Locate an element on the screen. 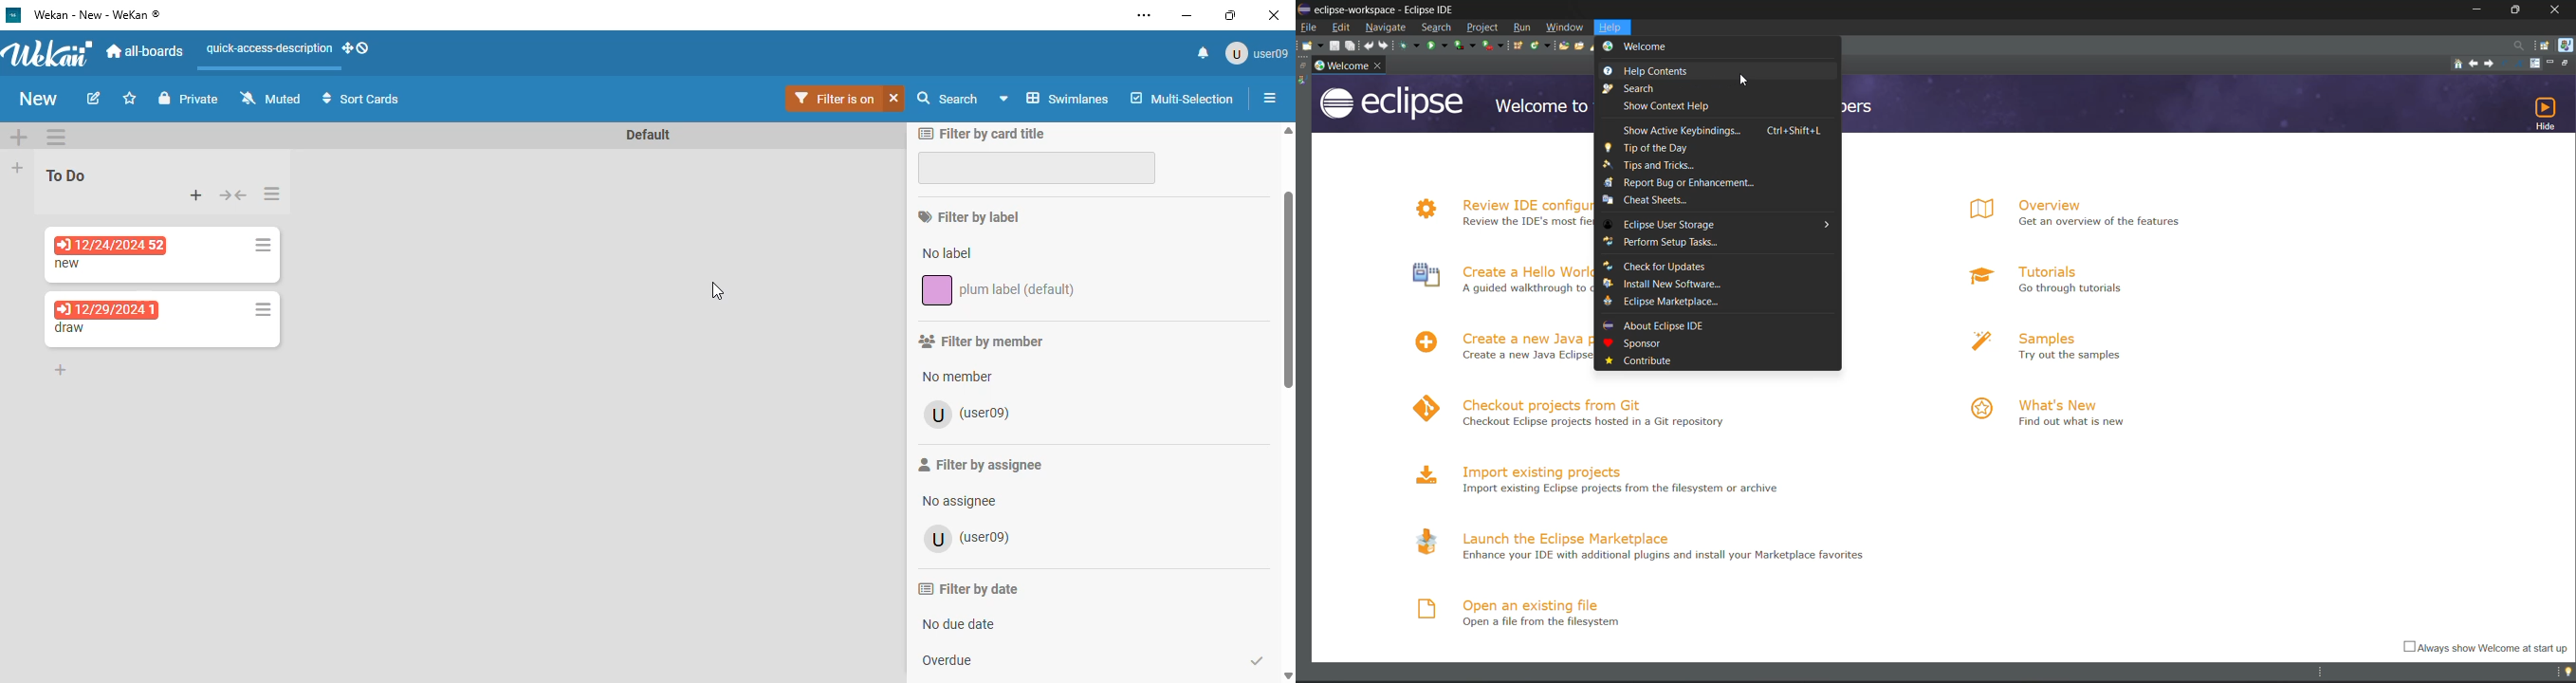 The image size is (2576, 700). Go through tutorials is located at coordinates (2079, 291).